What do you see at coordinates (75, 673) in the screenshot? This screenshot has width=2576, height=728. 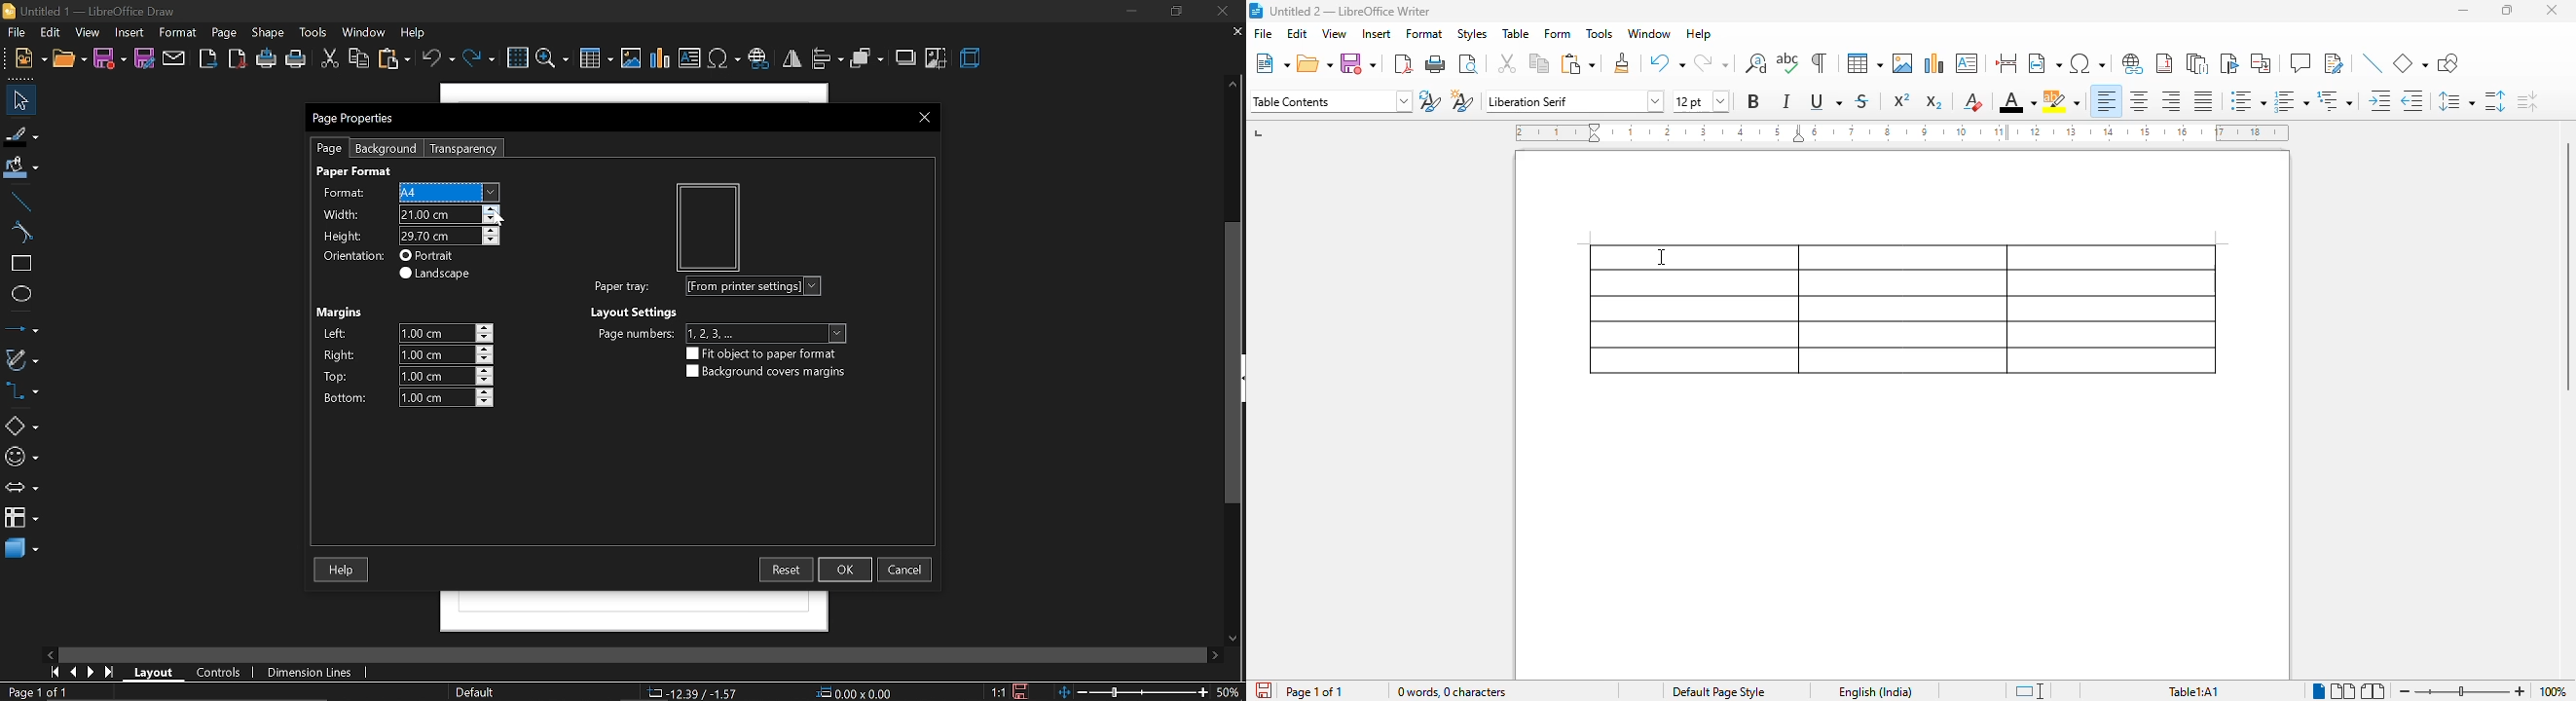 I see `previous page` at bounding box center [75, 673].